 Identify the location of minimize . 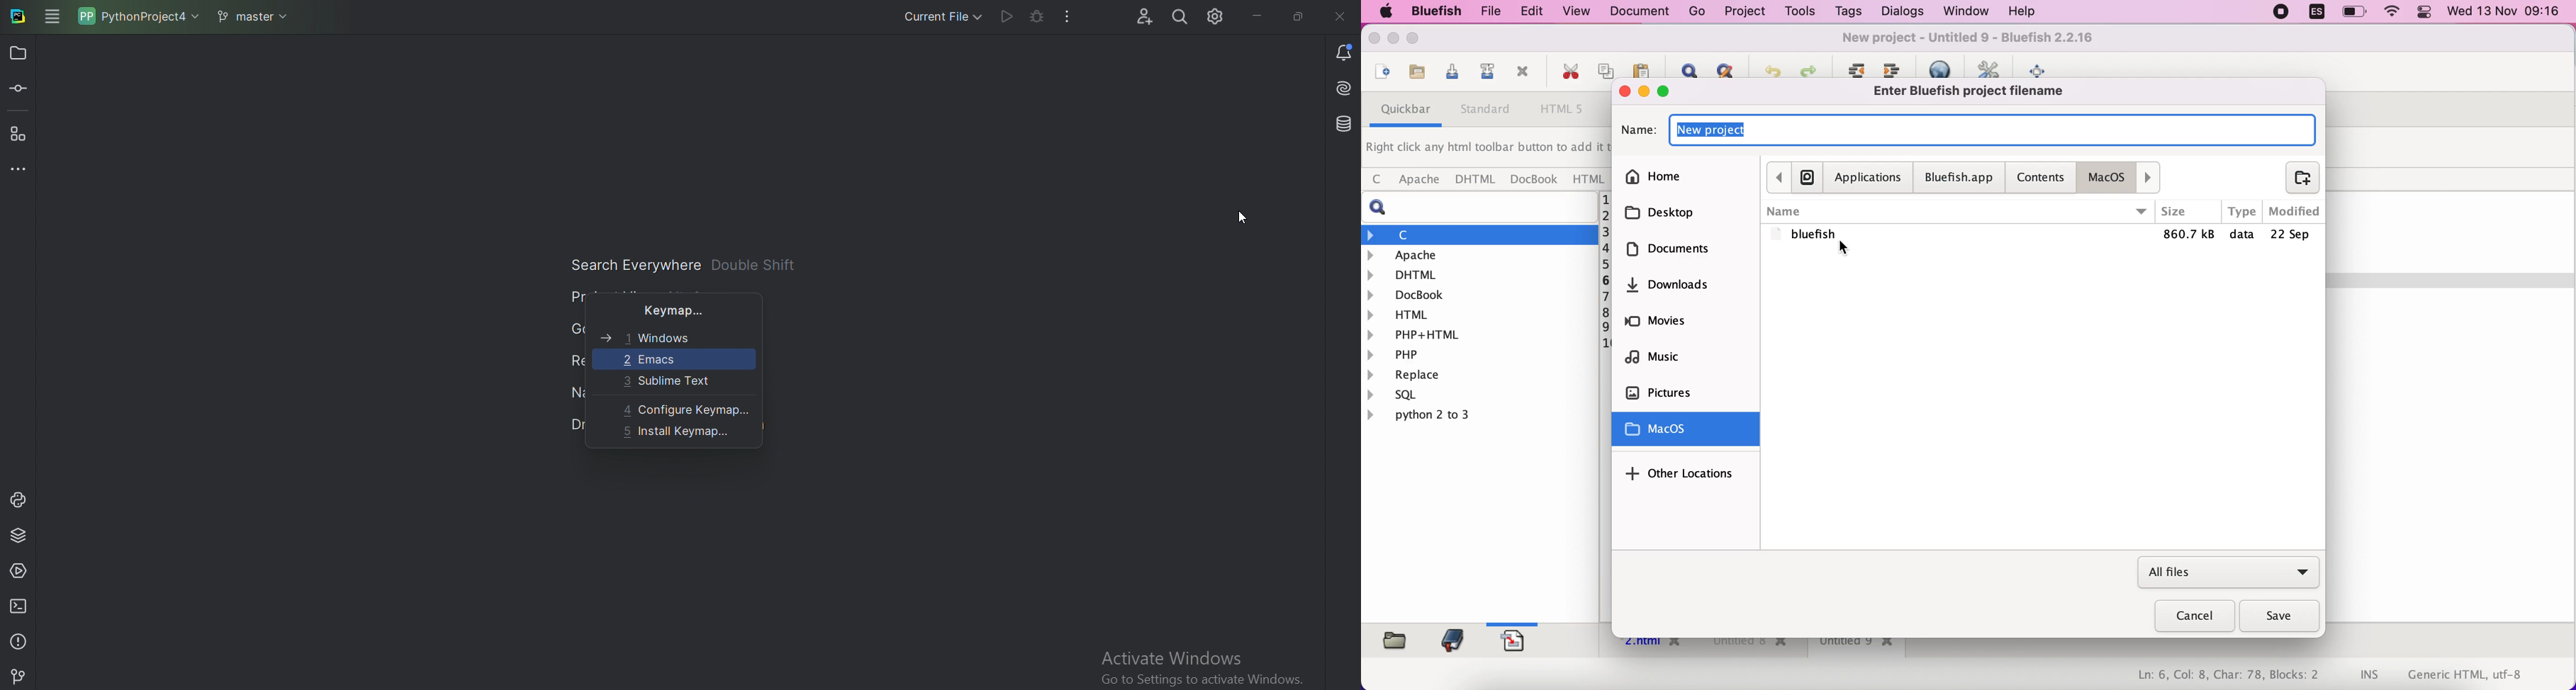
(1258, 15).